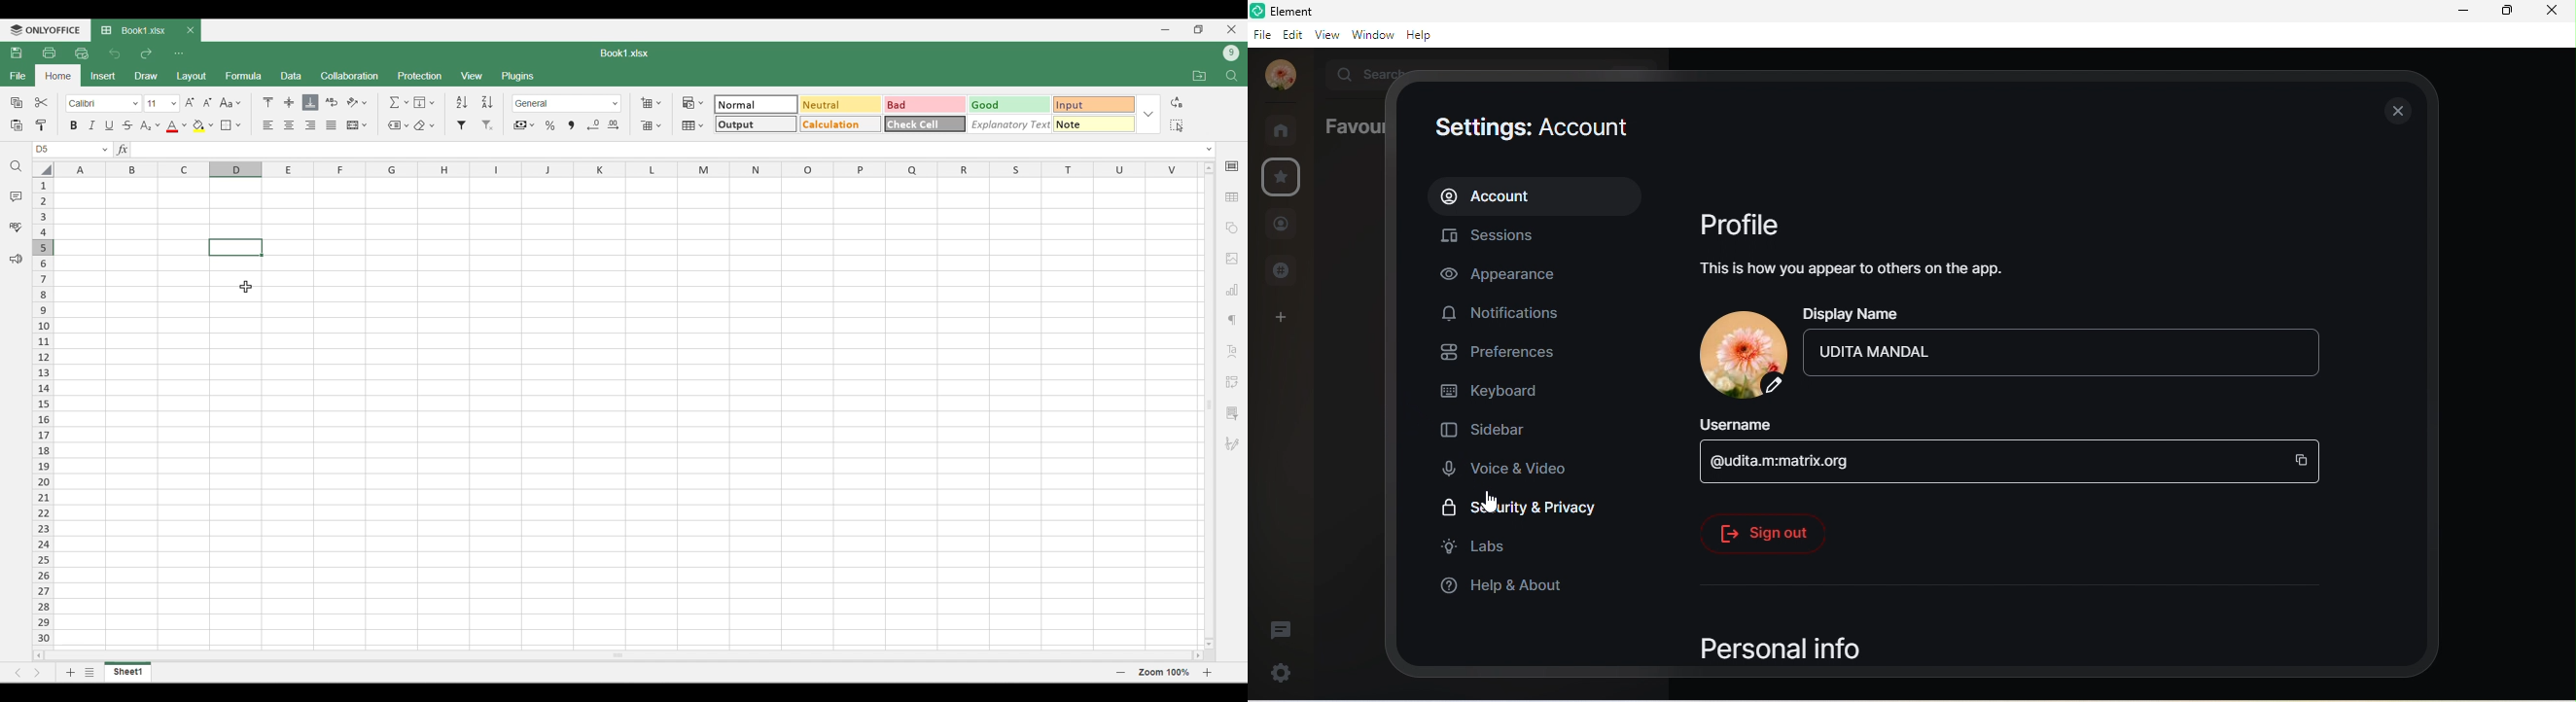  Describe the element at coordinates (651, 103) in the screenshot. I see `Insert cell options` at that location.